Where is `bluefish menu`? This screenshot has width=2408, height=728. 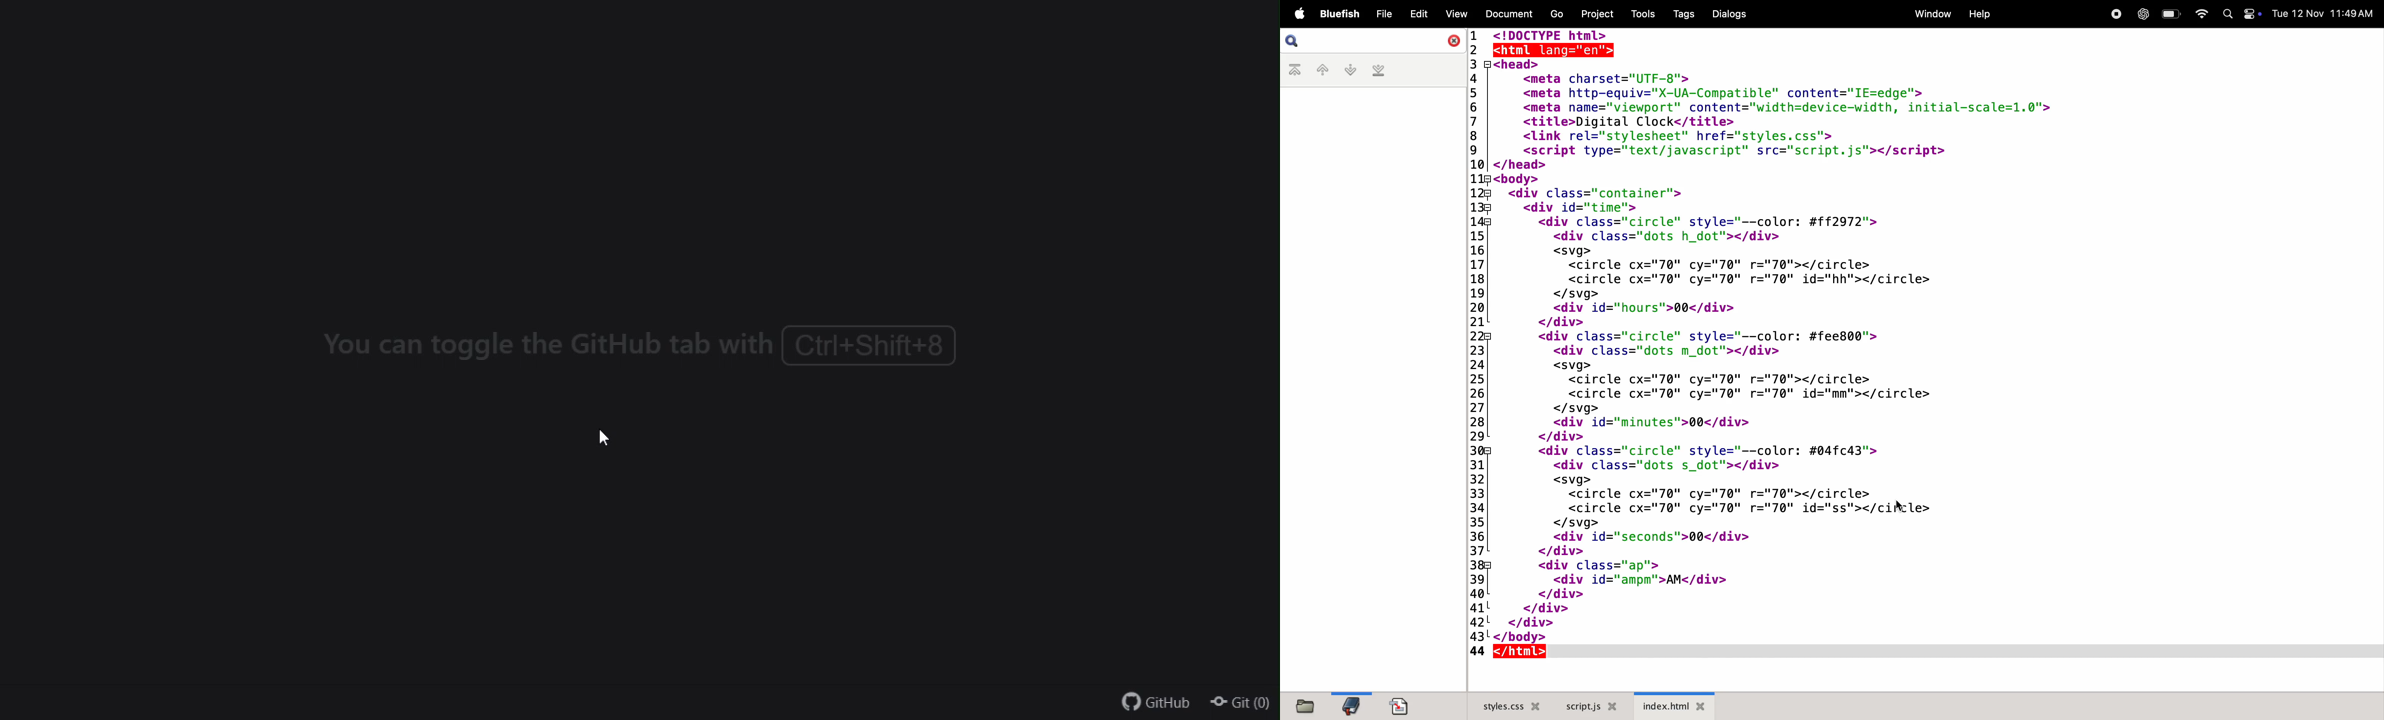
bluefish menu is located at coordinates (1339, 15).